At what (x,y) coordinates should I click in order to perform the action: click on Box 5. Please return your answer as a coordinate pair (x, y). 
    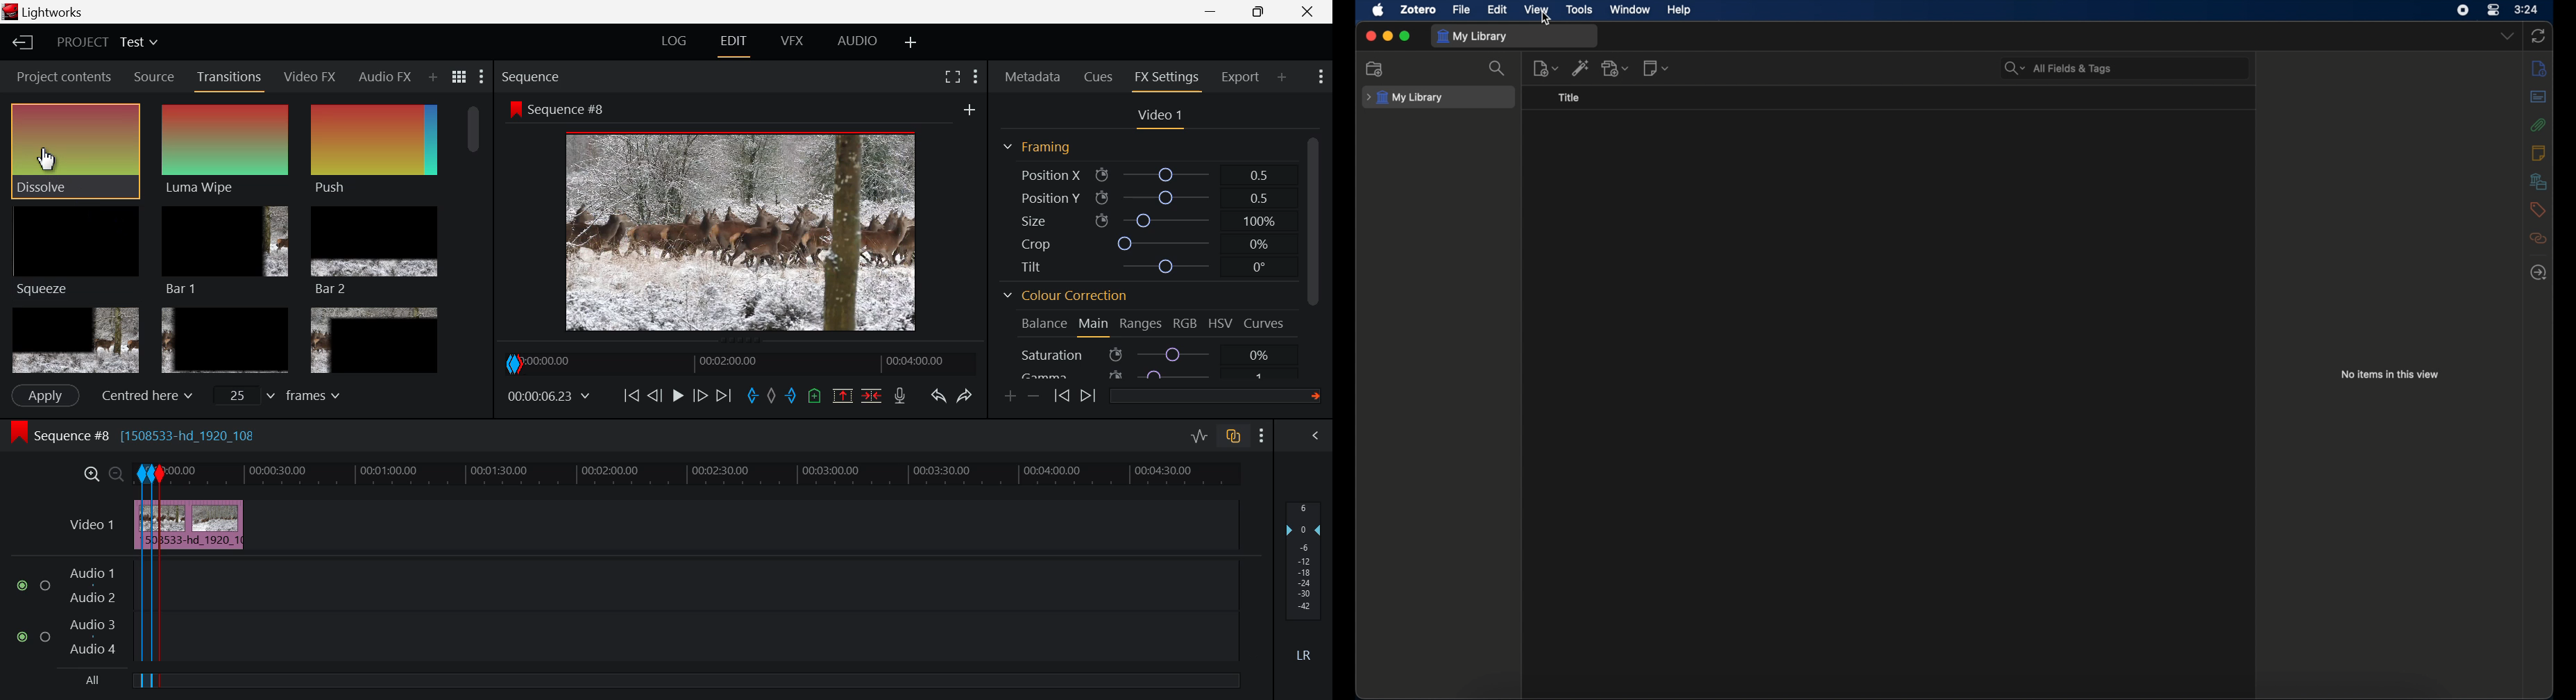
    Looking at the image, I should click on (226, 342).